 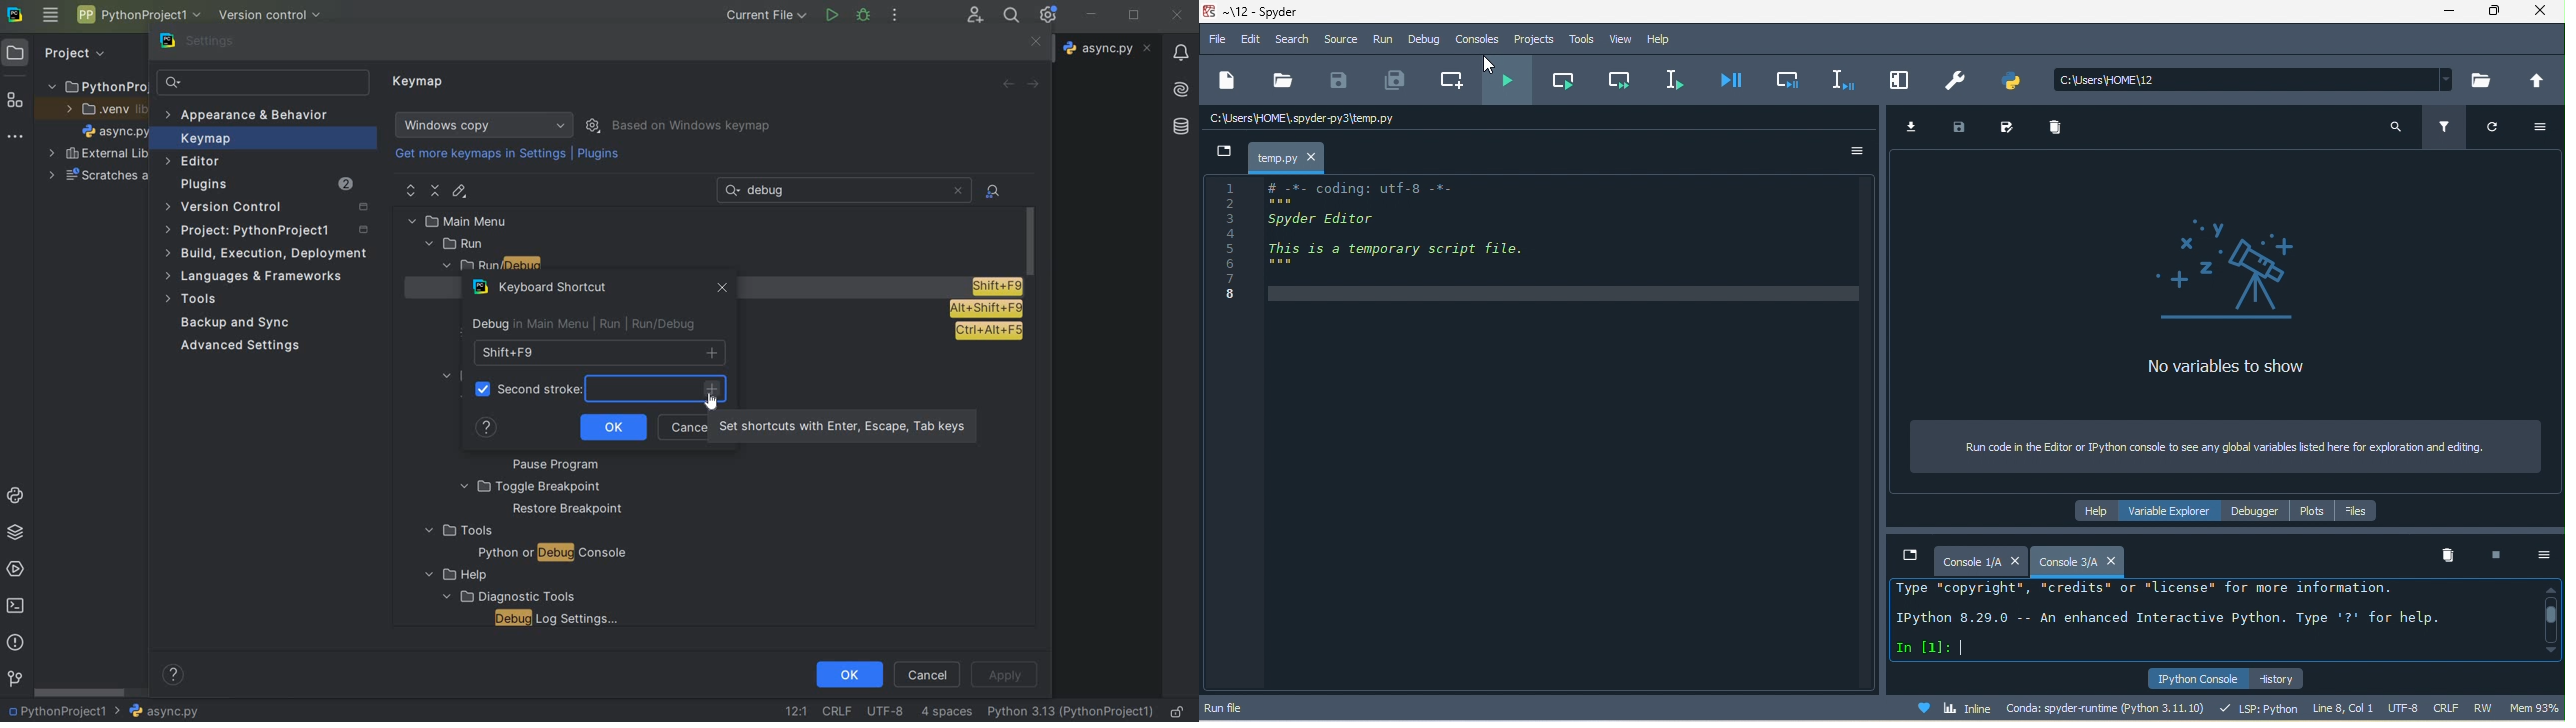 I want to click on set shortcuts, so click(x=840, y=427).